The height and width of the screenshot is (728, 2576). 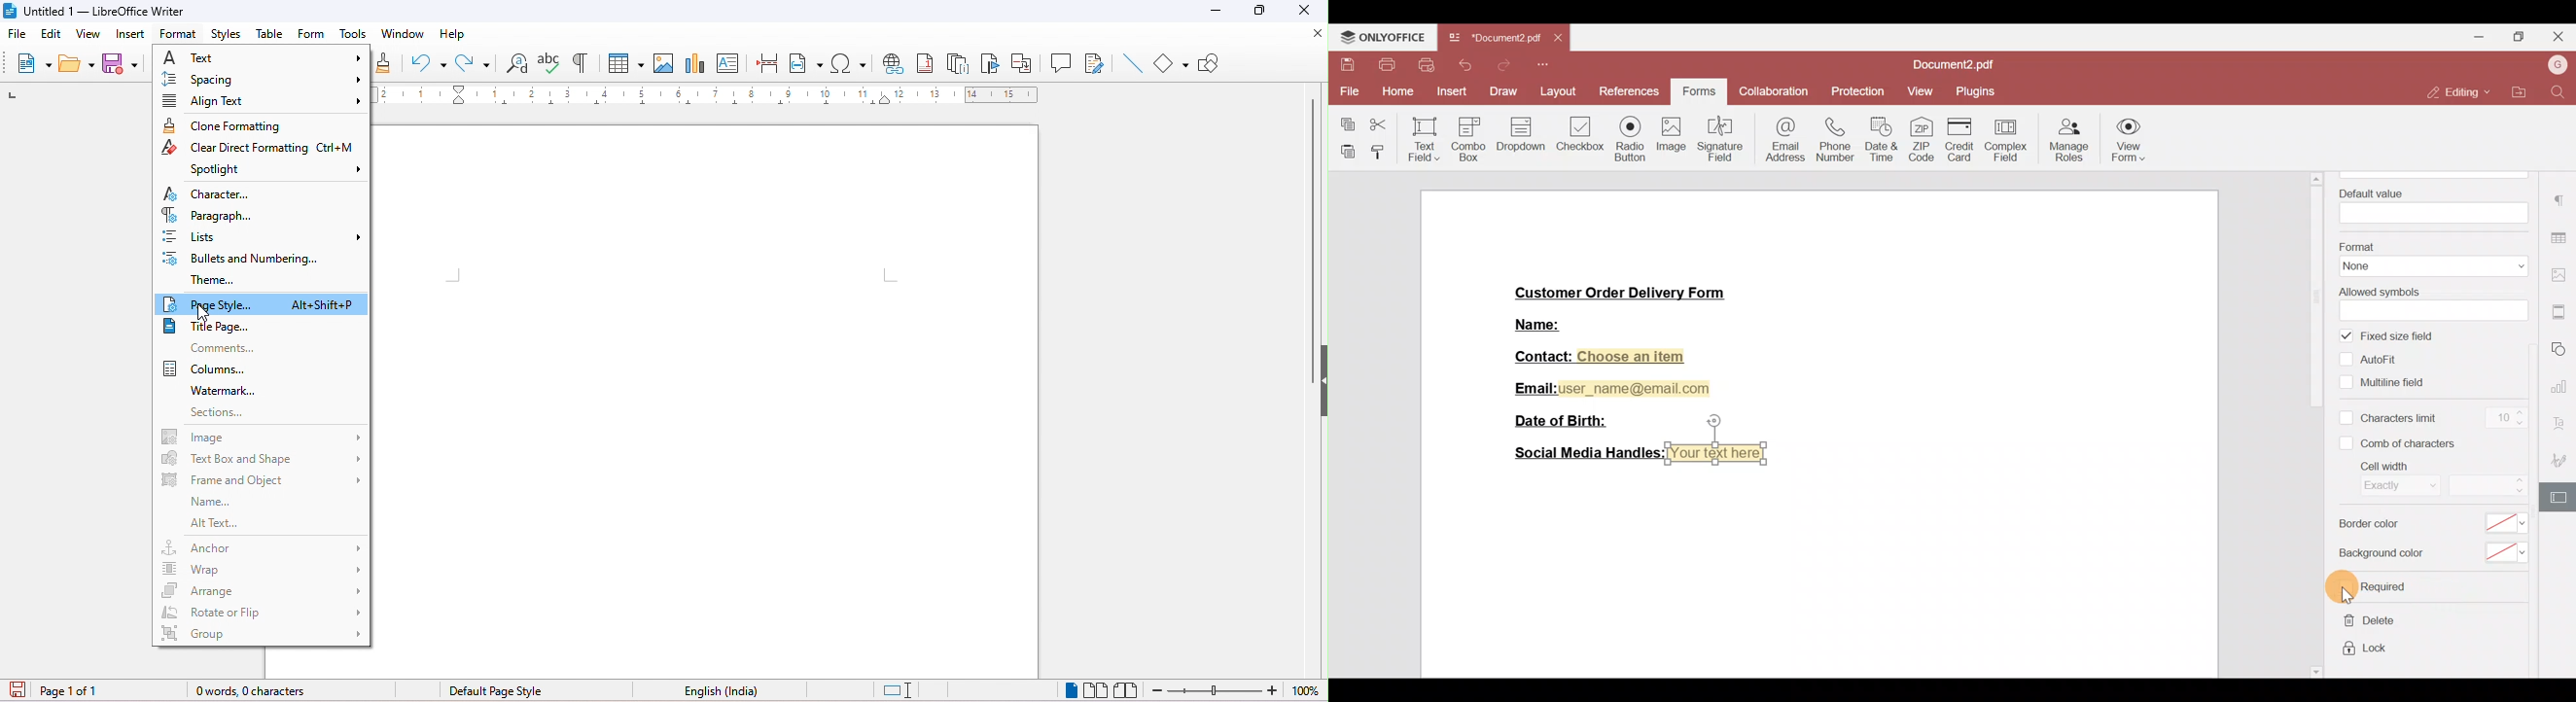 What do you see at coordinates (270, 36) in the screenshot?
I see `table` at bounding box center [270, 36].